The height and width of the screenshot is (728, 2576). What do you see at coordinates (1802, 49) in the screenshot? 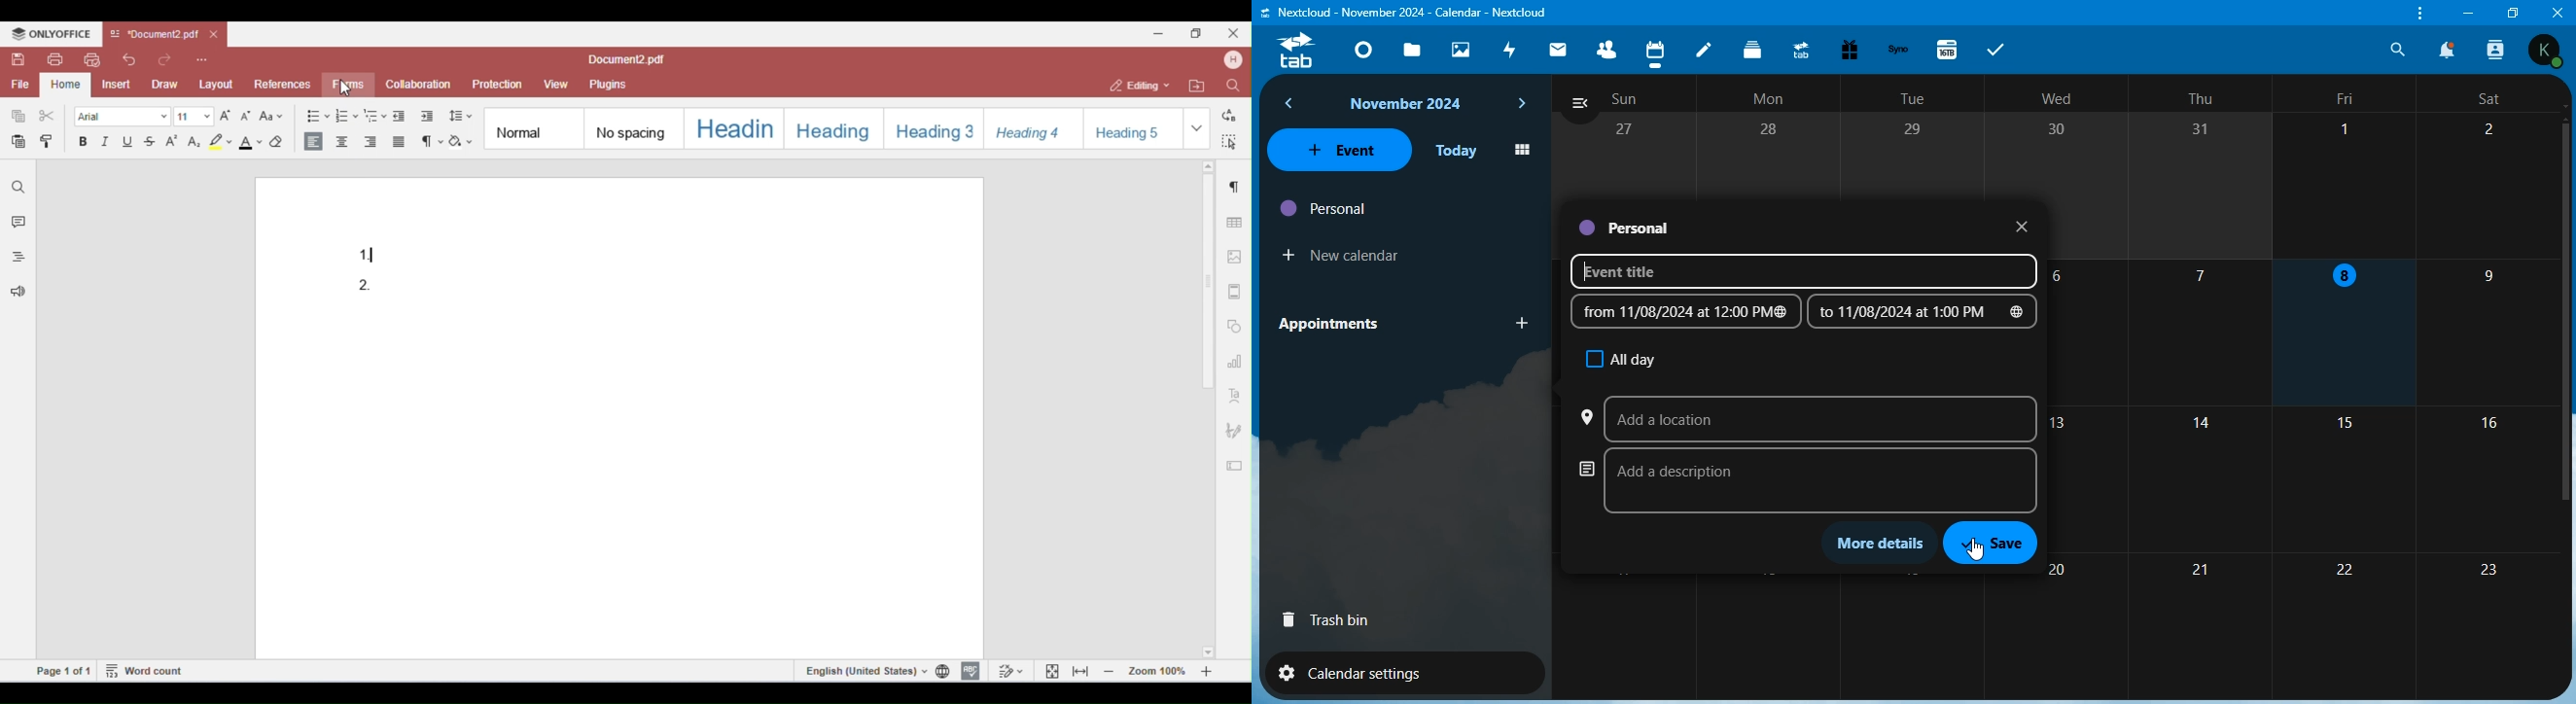
I see `upgrade` at bounding box center [1802, 49].